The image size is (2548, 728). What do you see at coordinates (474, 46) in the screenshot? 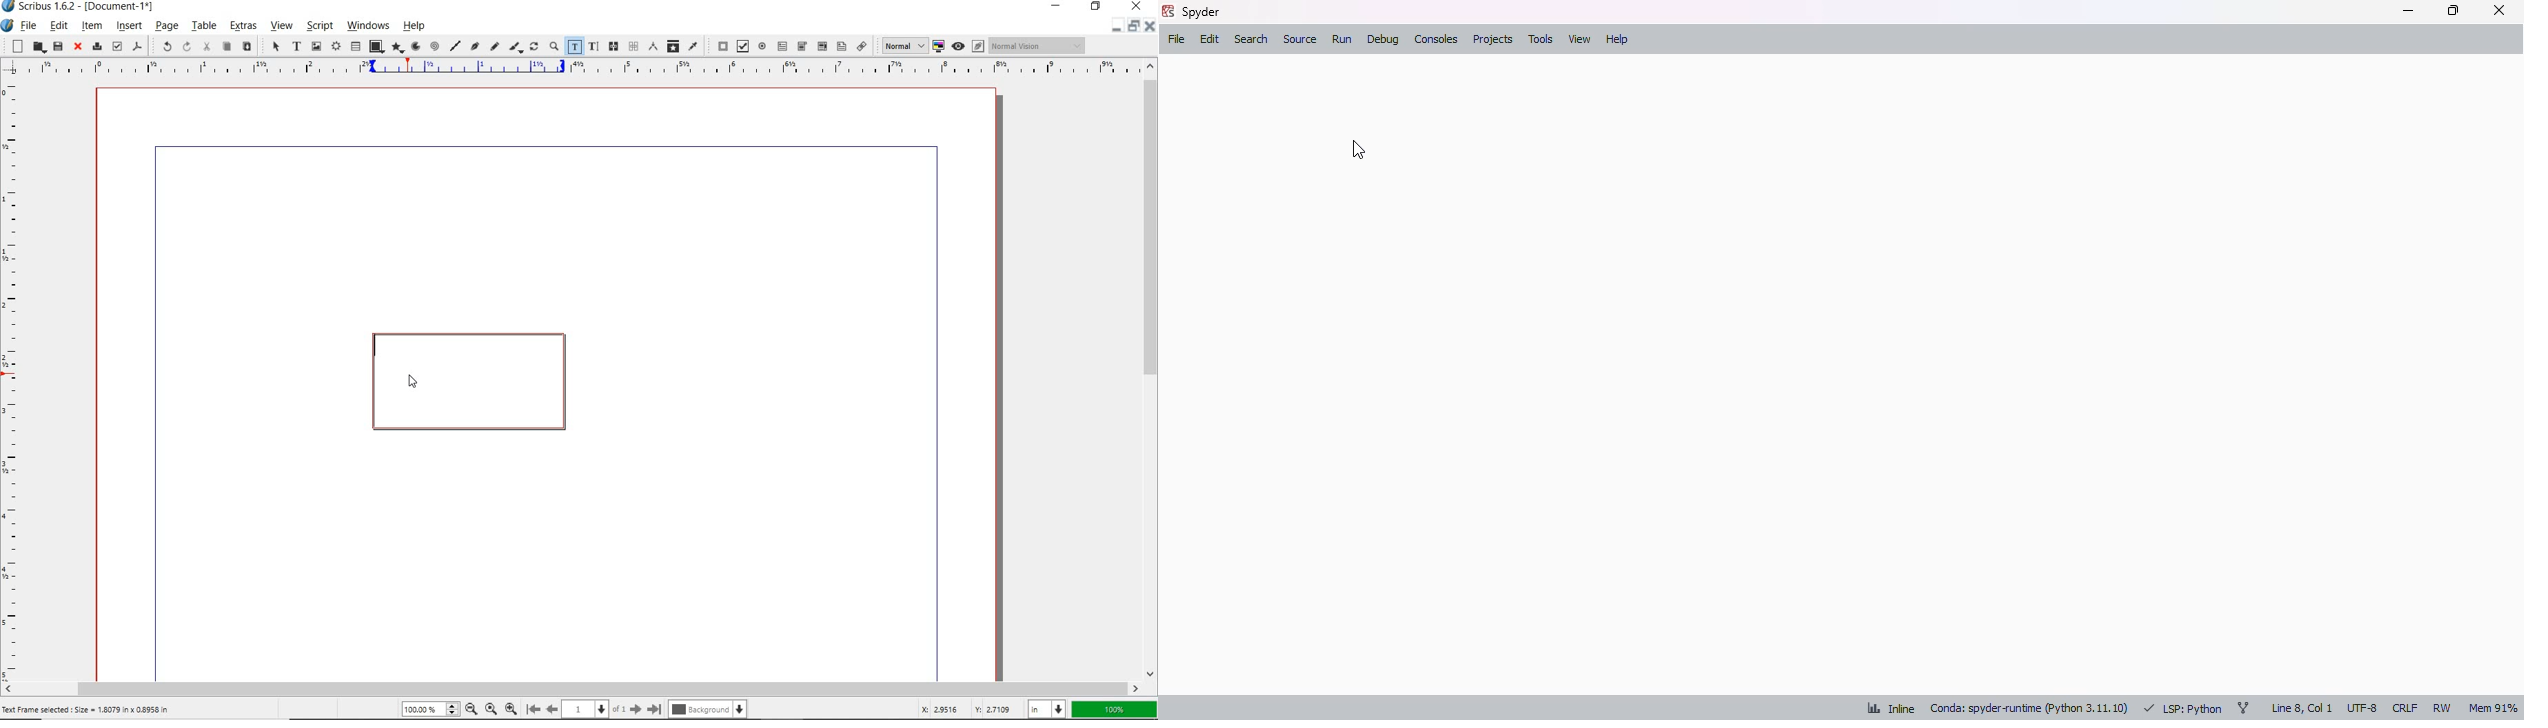
I see `Bezier curve` at bounding box center [474, 46].